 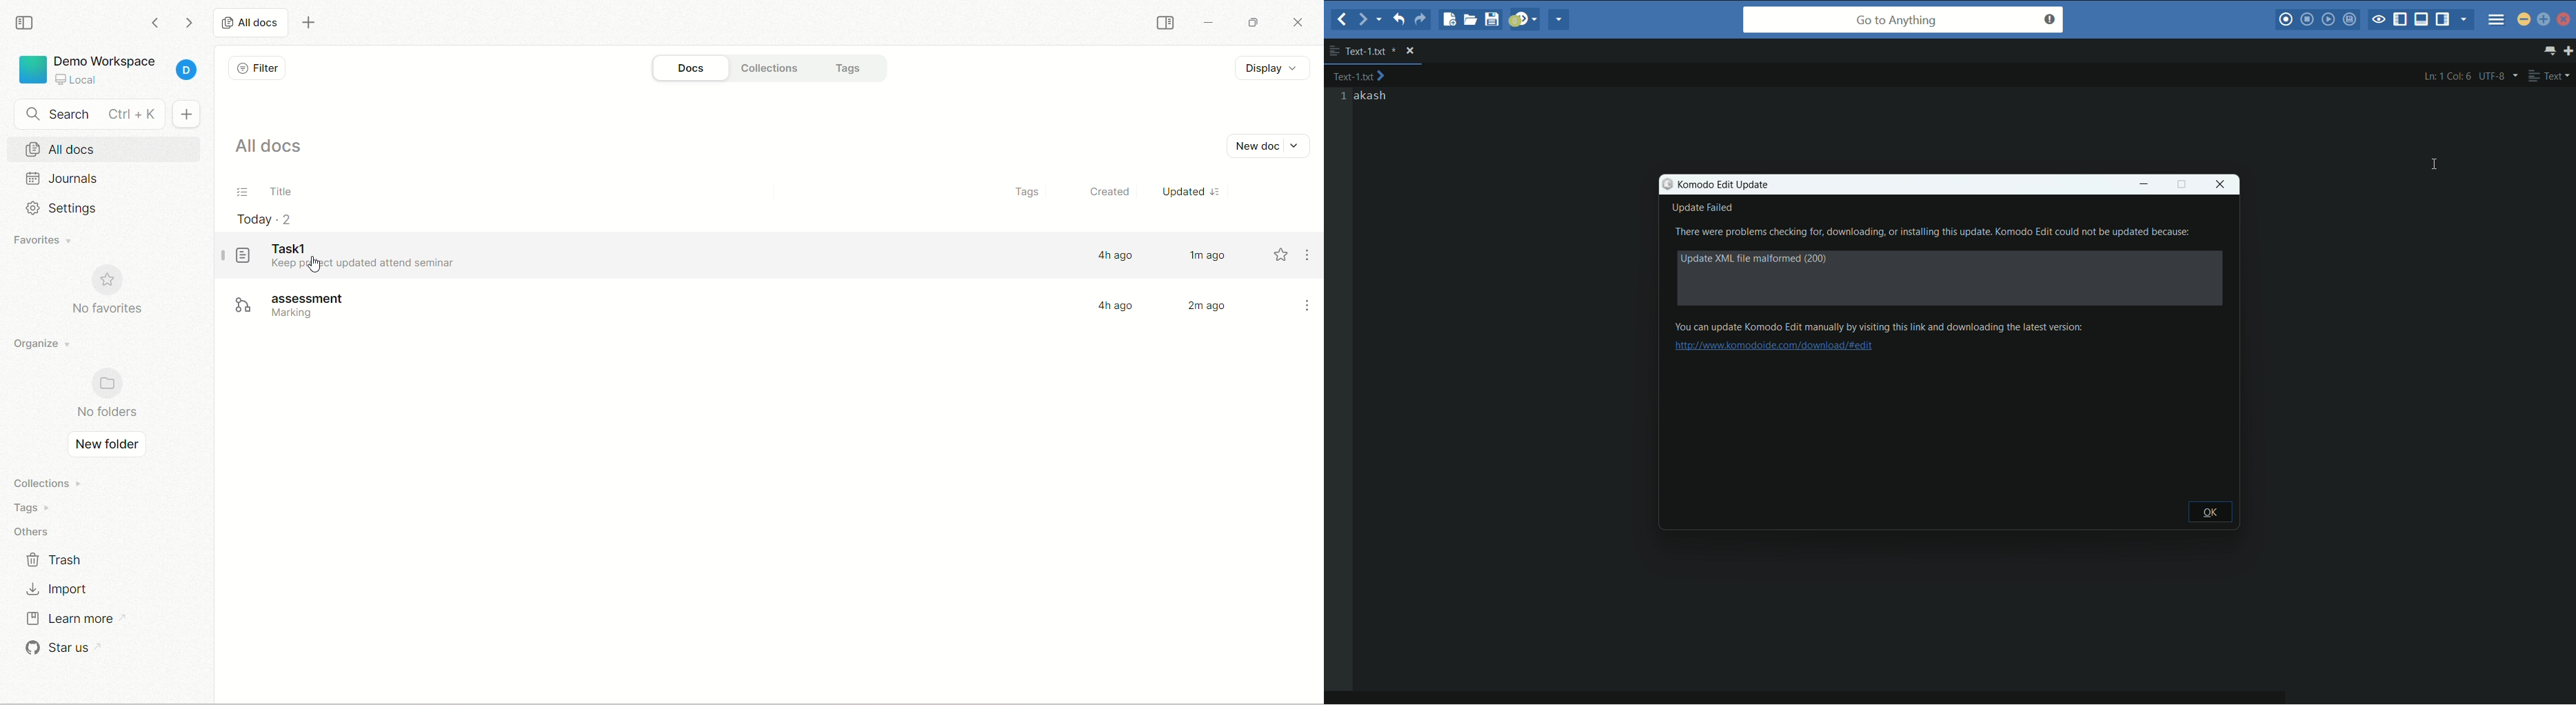 I want to click on tags, so click(x=857, y=65).